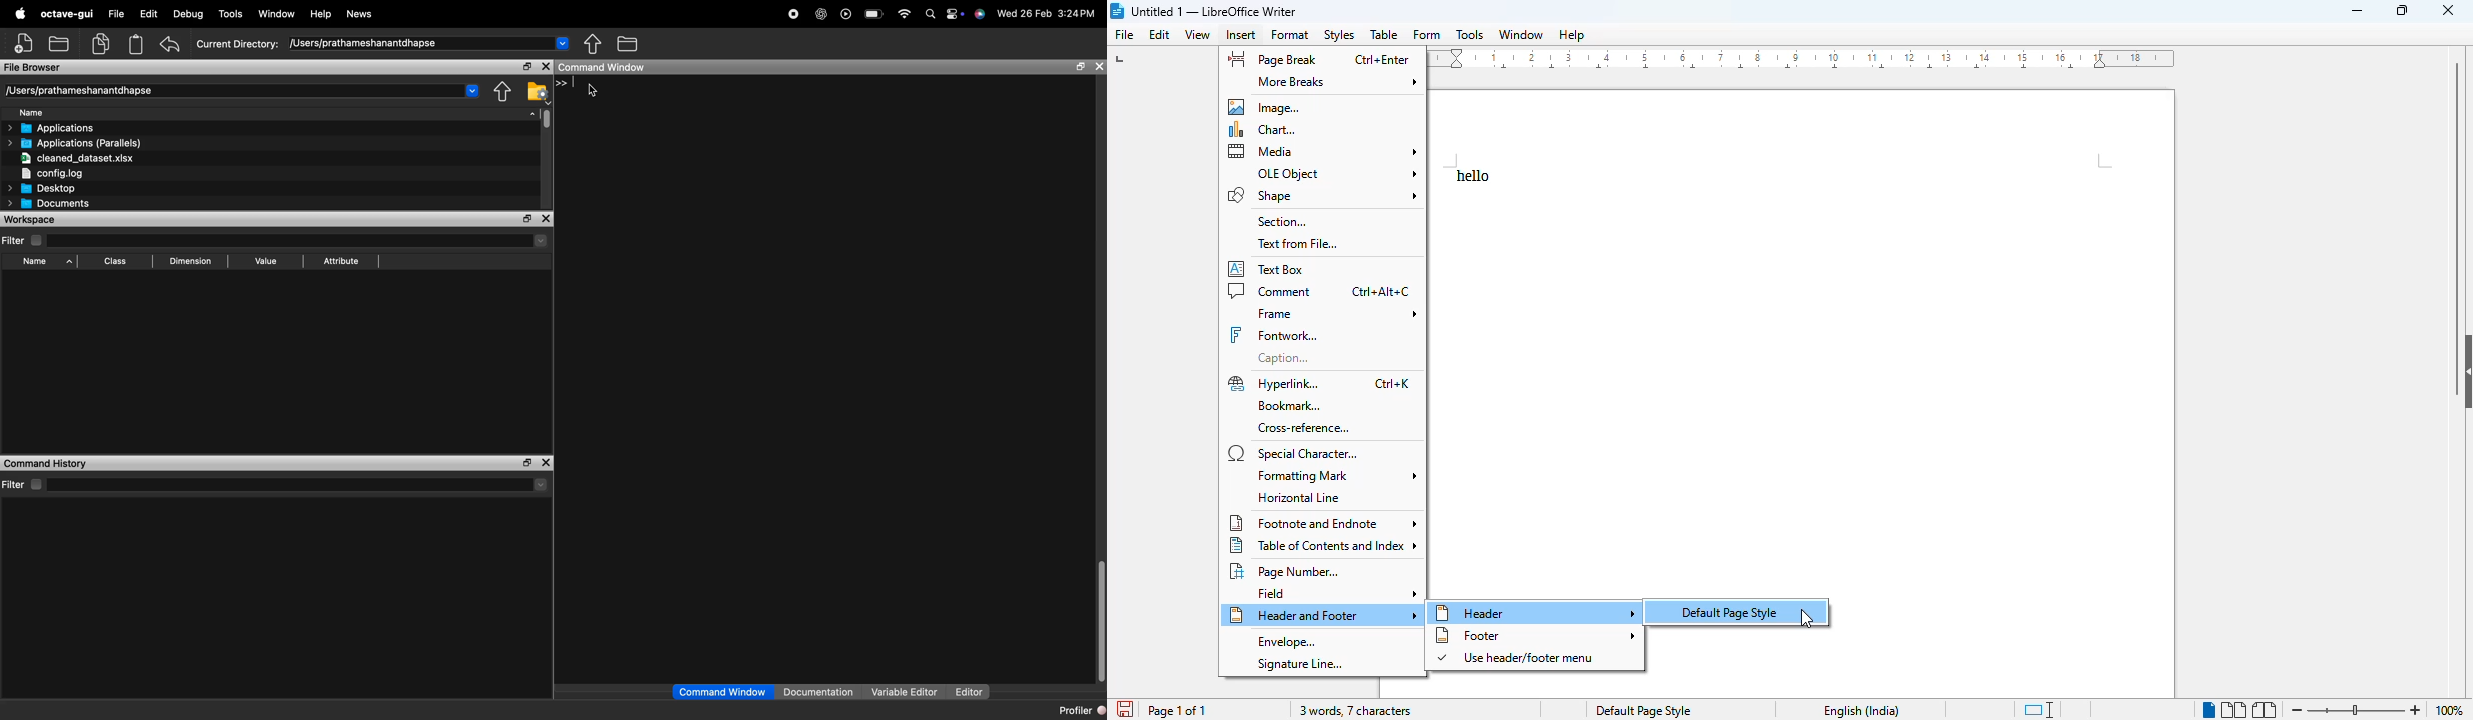  I want to click on Window, so click(278, 14).